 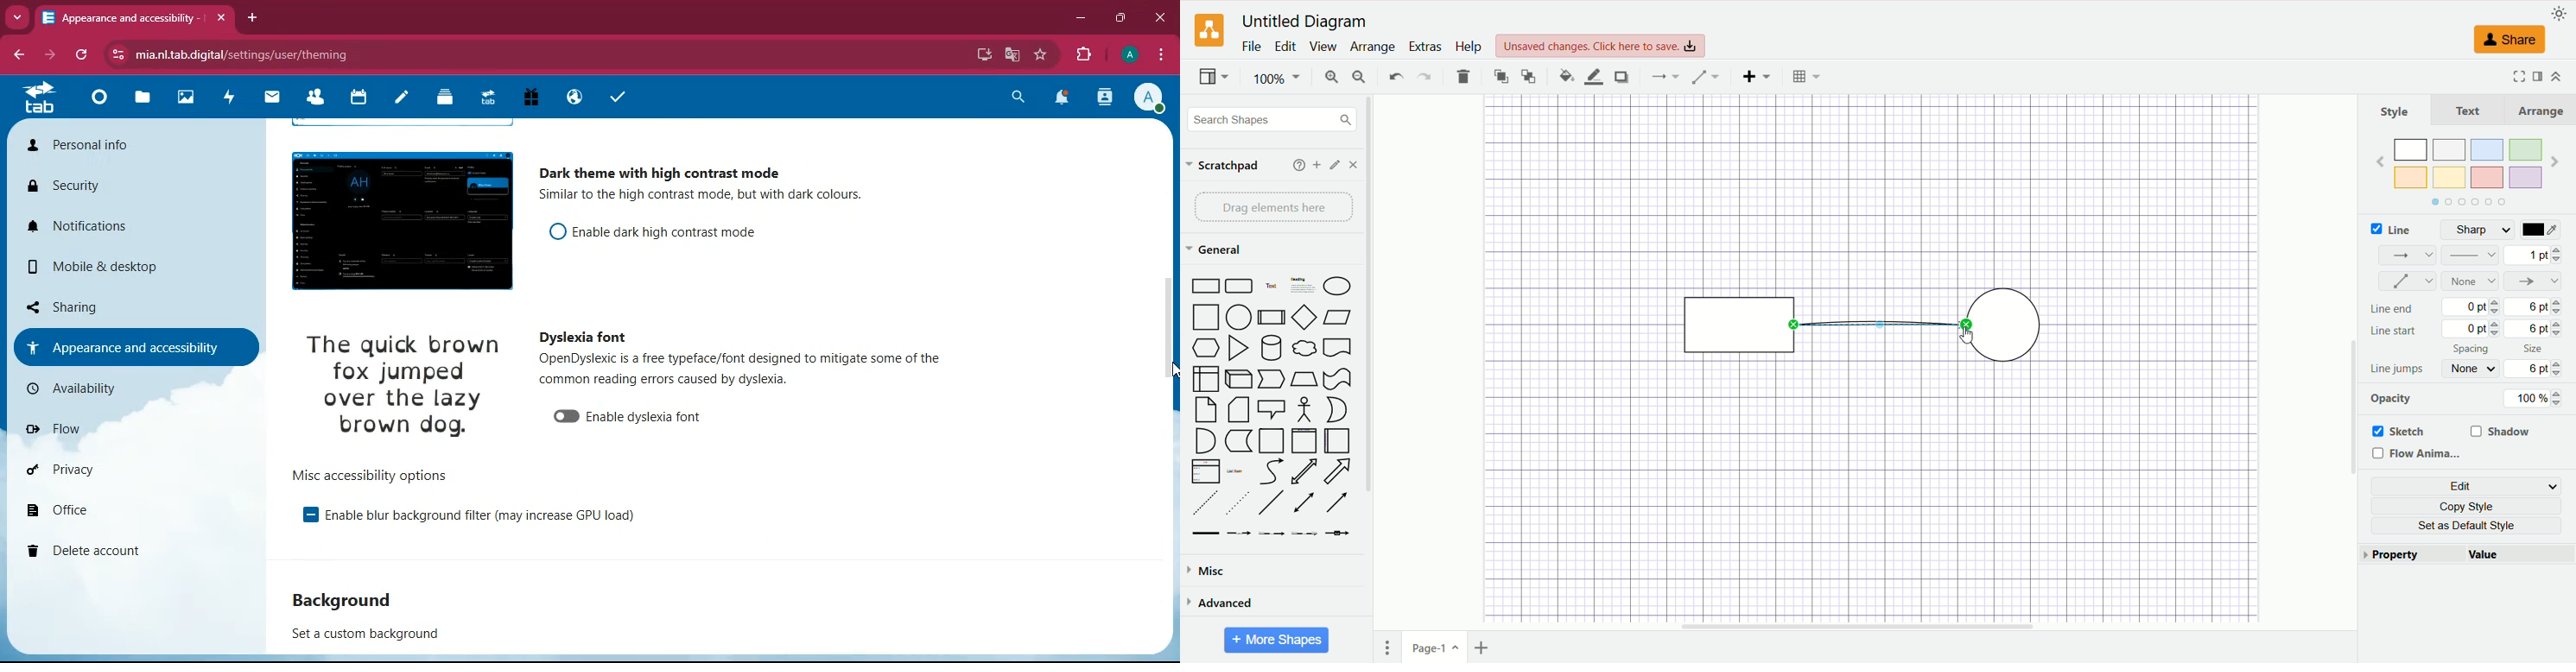 I want to click on misc, so click(x=1213, y=569).